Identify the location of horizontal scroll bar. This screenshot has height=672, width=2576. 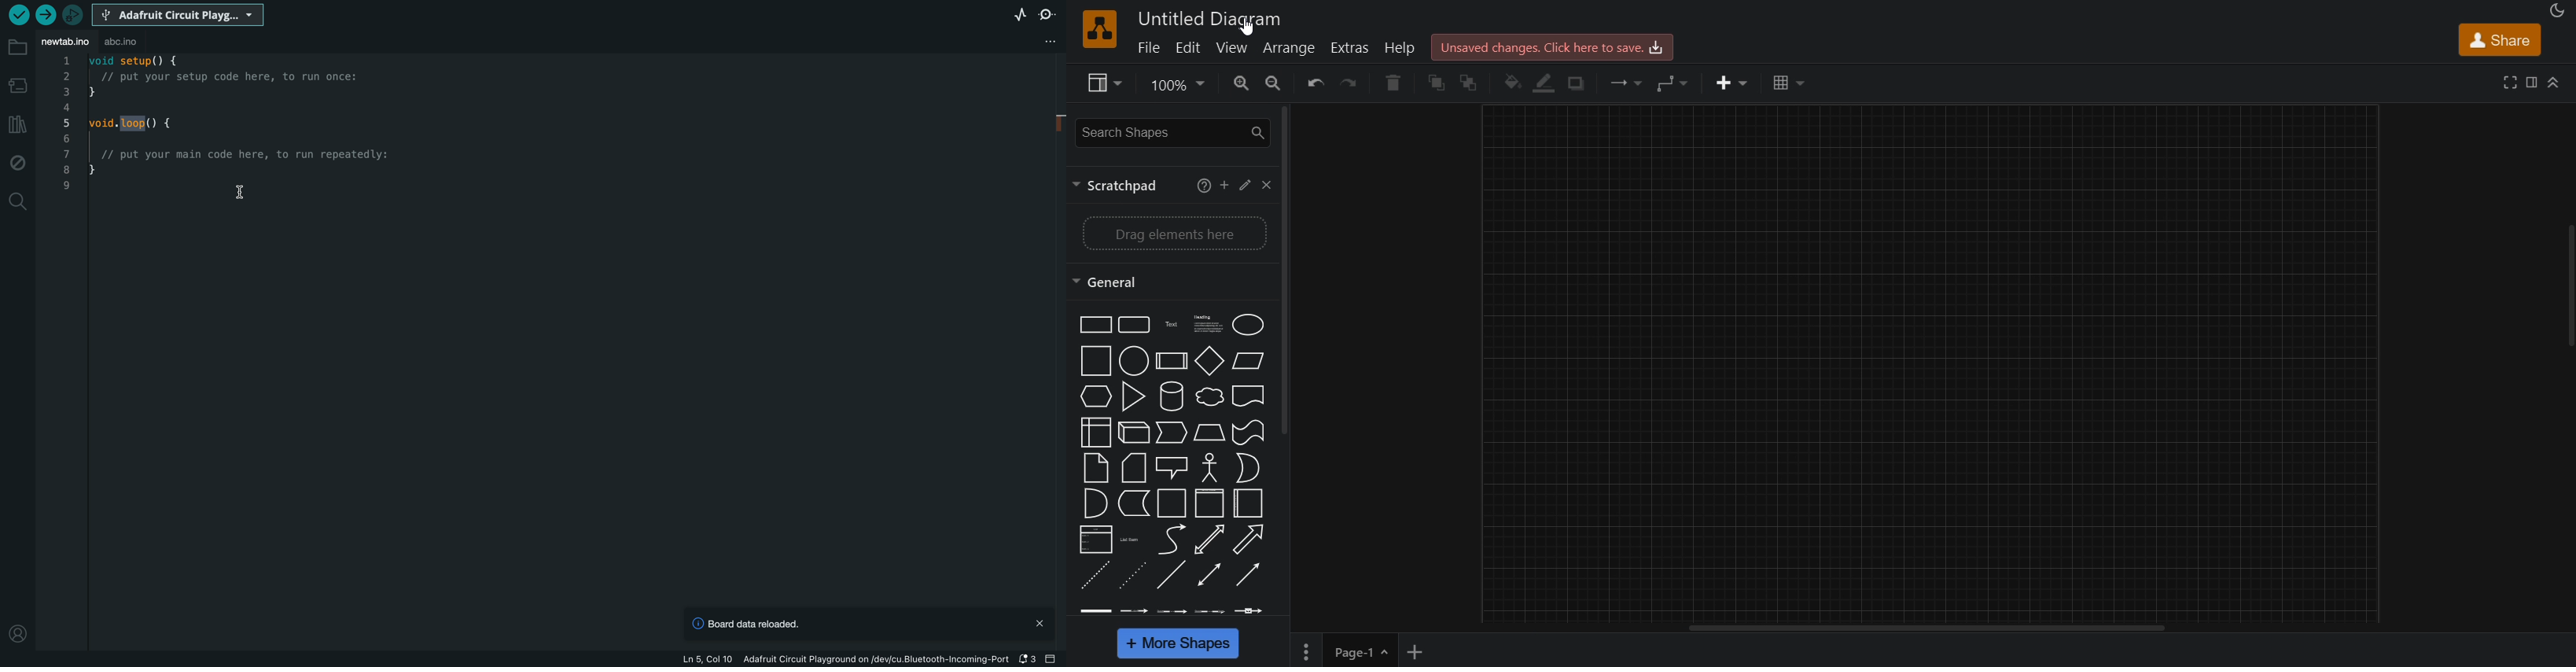
(1926, 629).